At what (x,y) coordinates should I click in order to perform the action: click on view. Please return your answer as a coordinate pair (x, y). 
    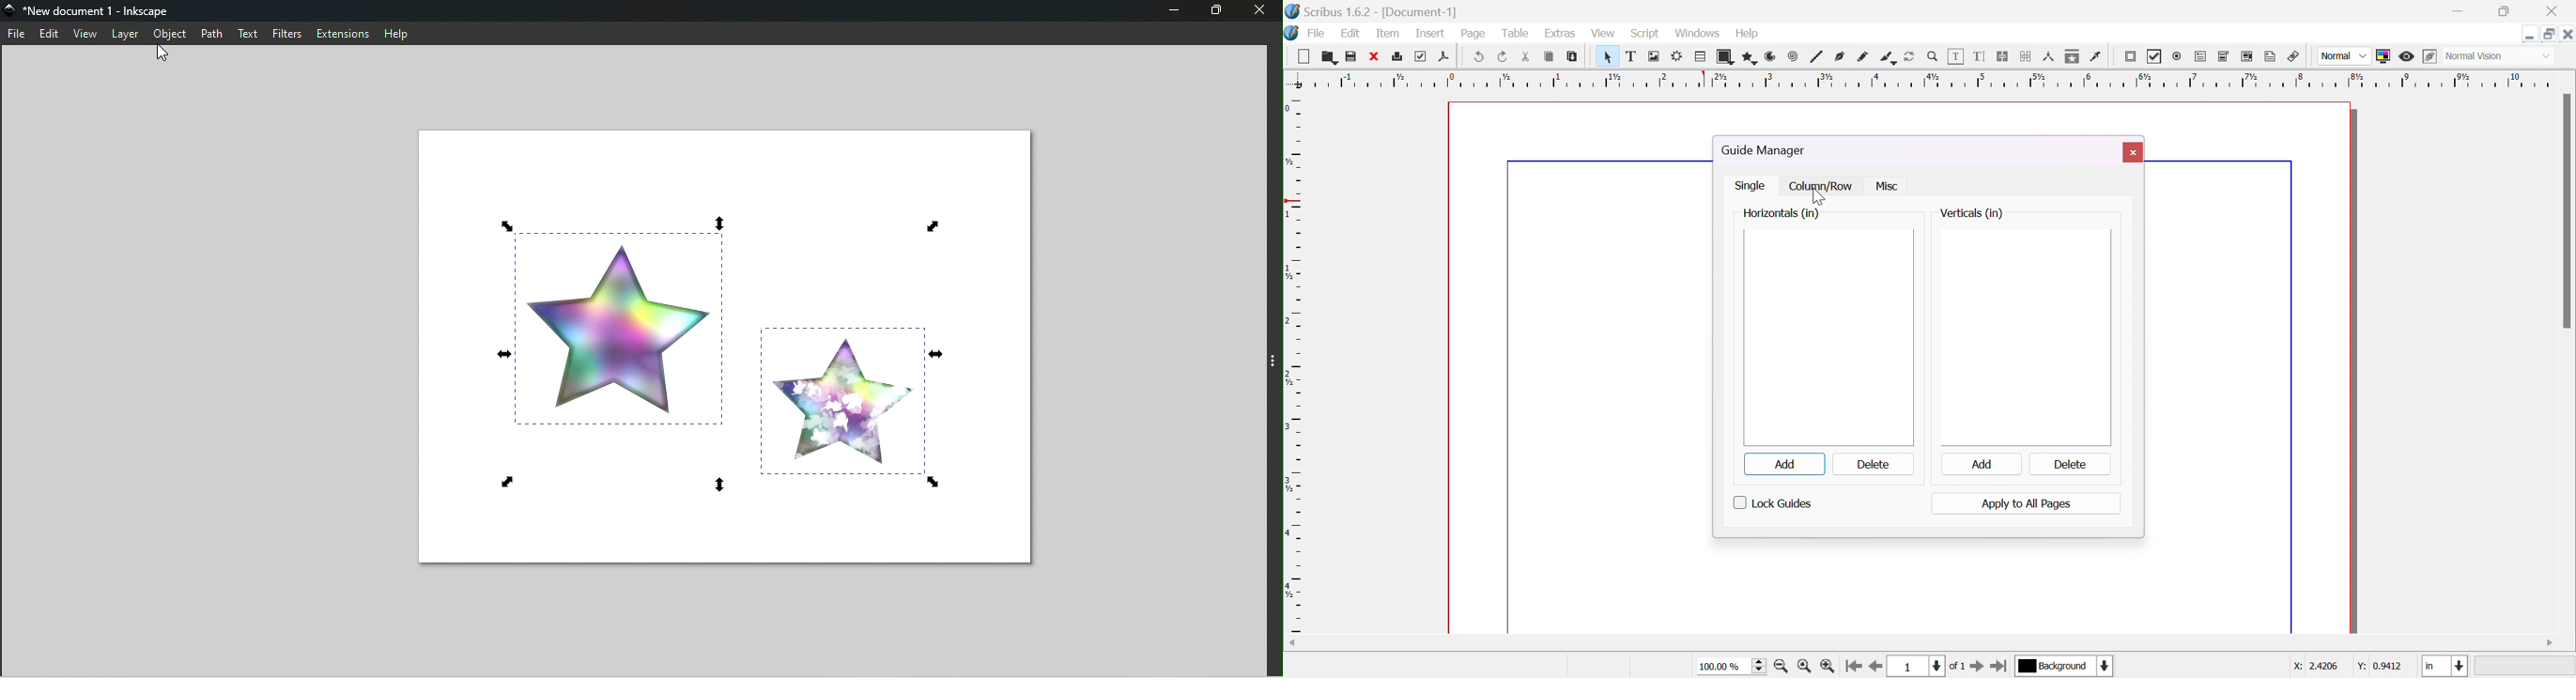
    Looking at the image, I should click on (1604, 33).